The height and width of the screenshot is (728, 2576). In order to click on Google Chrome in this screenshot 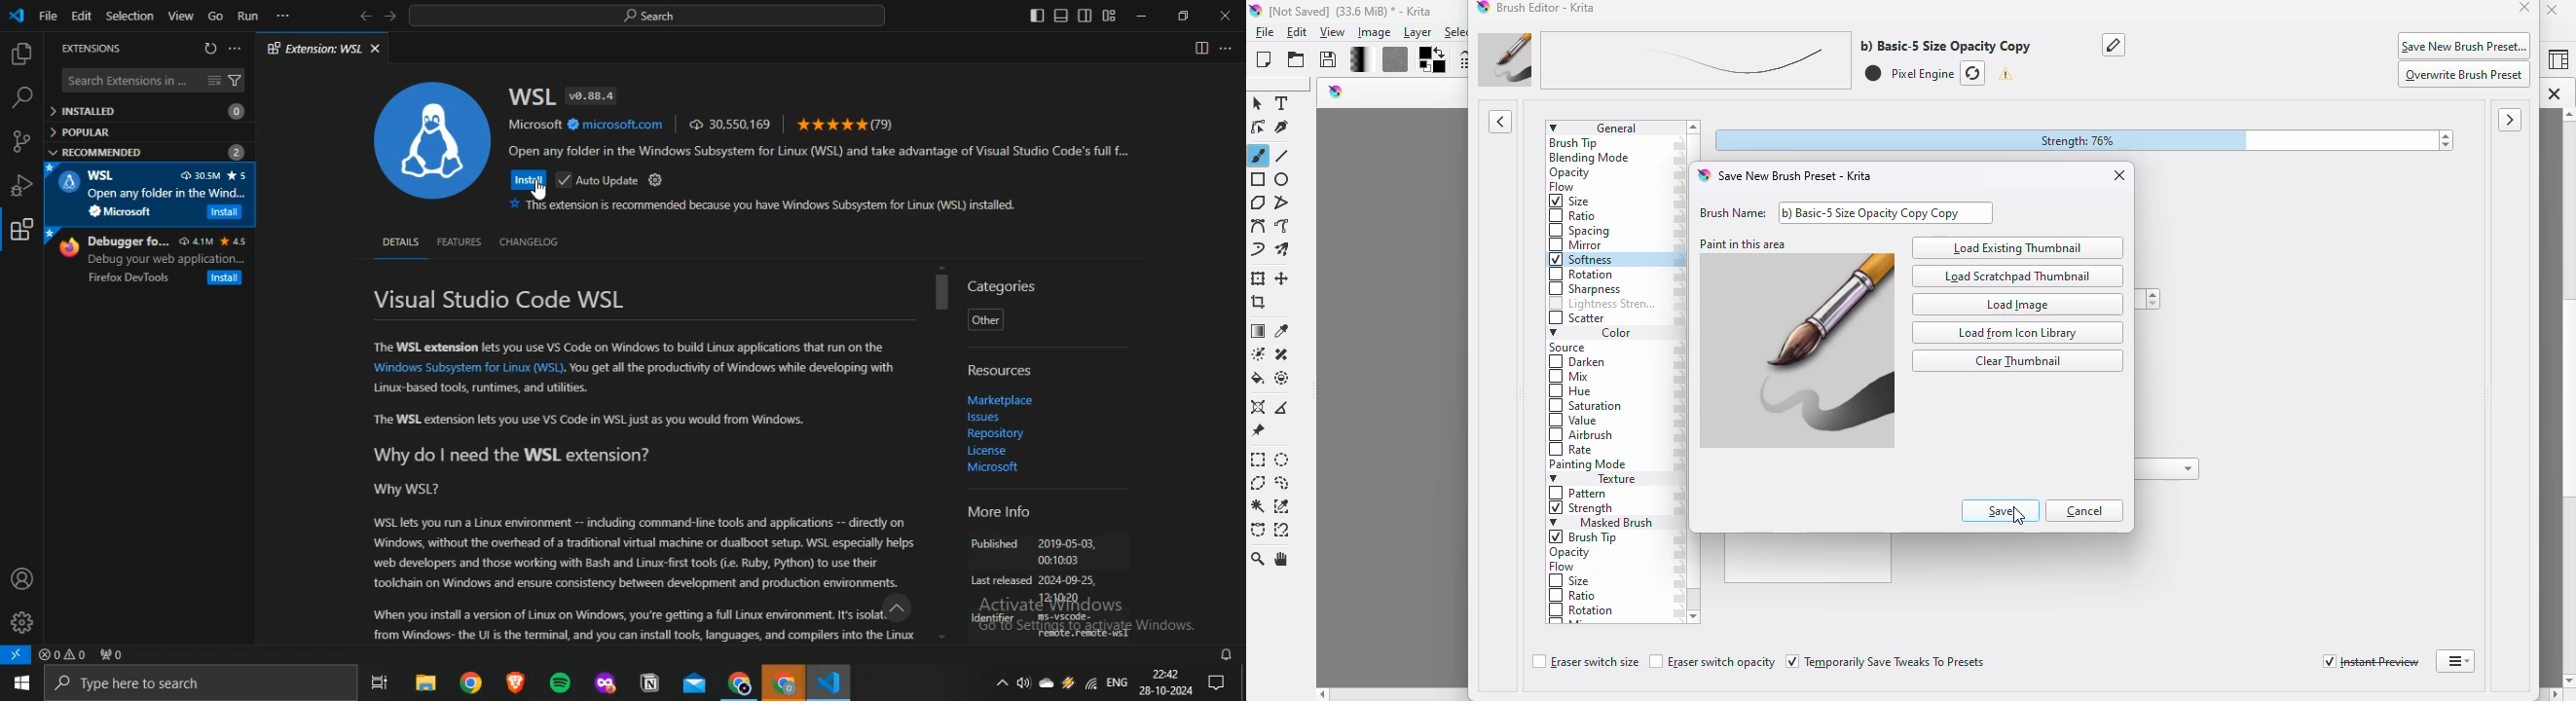, I will do `click(782, 682)`.